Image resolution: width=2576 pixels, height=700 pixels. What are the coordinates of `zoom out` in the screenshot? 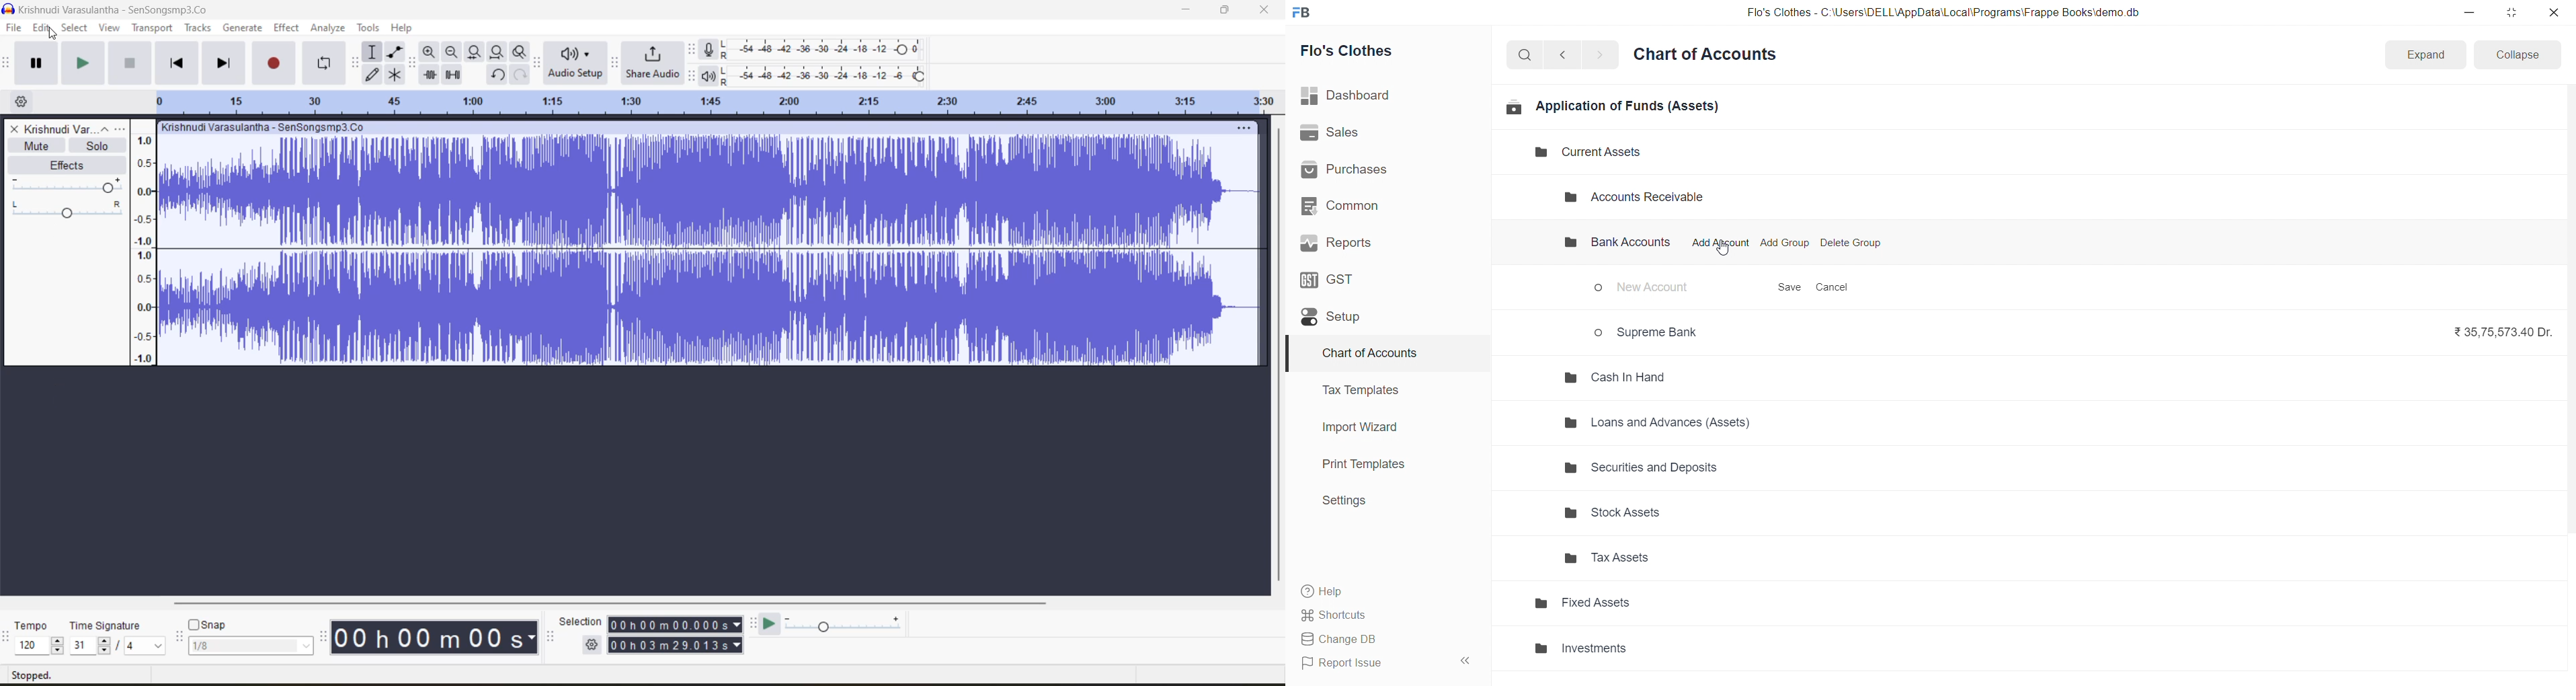 It's located at (451, 52).